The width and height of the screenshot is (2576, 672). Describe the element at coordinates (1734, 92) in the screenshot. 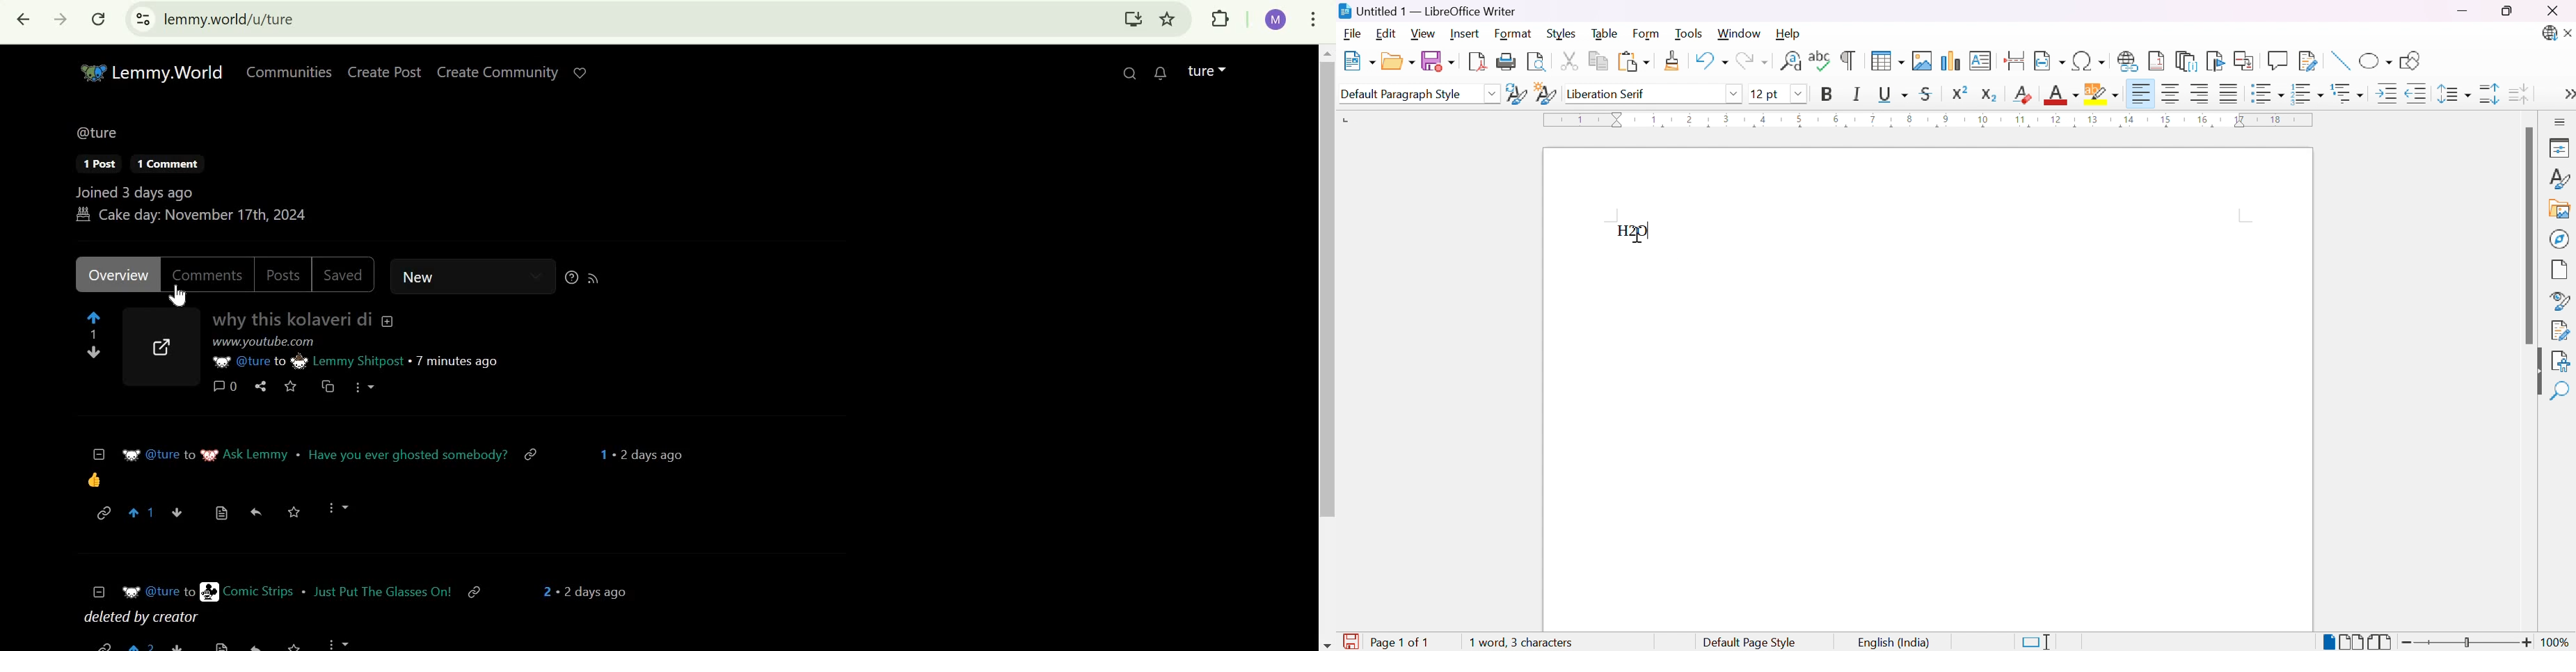

I see `Drop down` at that location.